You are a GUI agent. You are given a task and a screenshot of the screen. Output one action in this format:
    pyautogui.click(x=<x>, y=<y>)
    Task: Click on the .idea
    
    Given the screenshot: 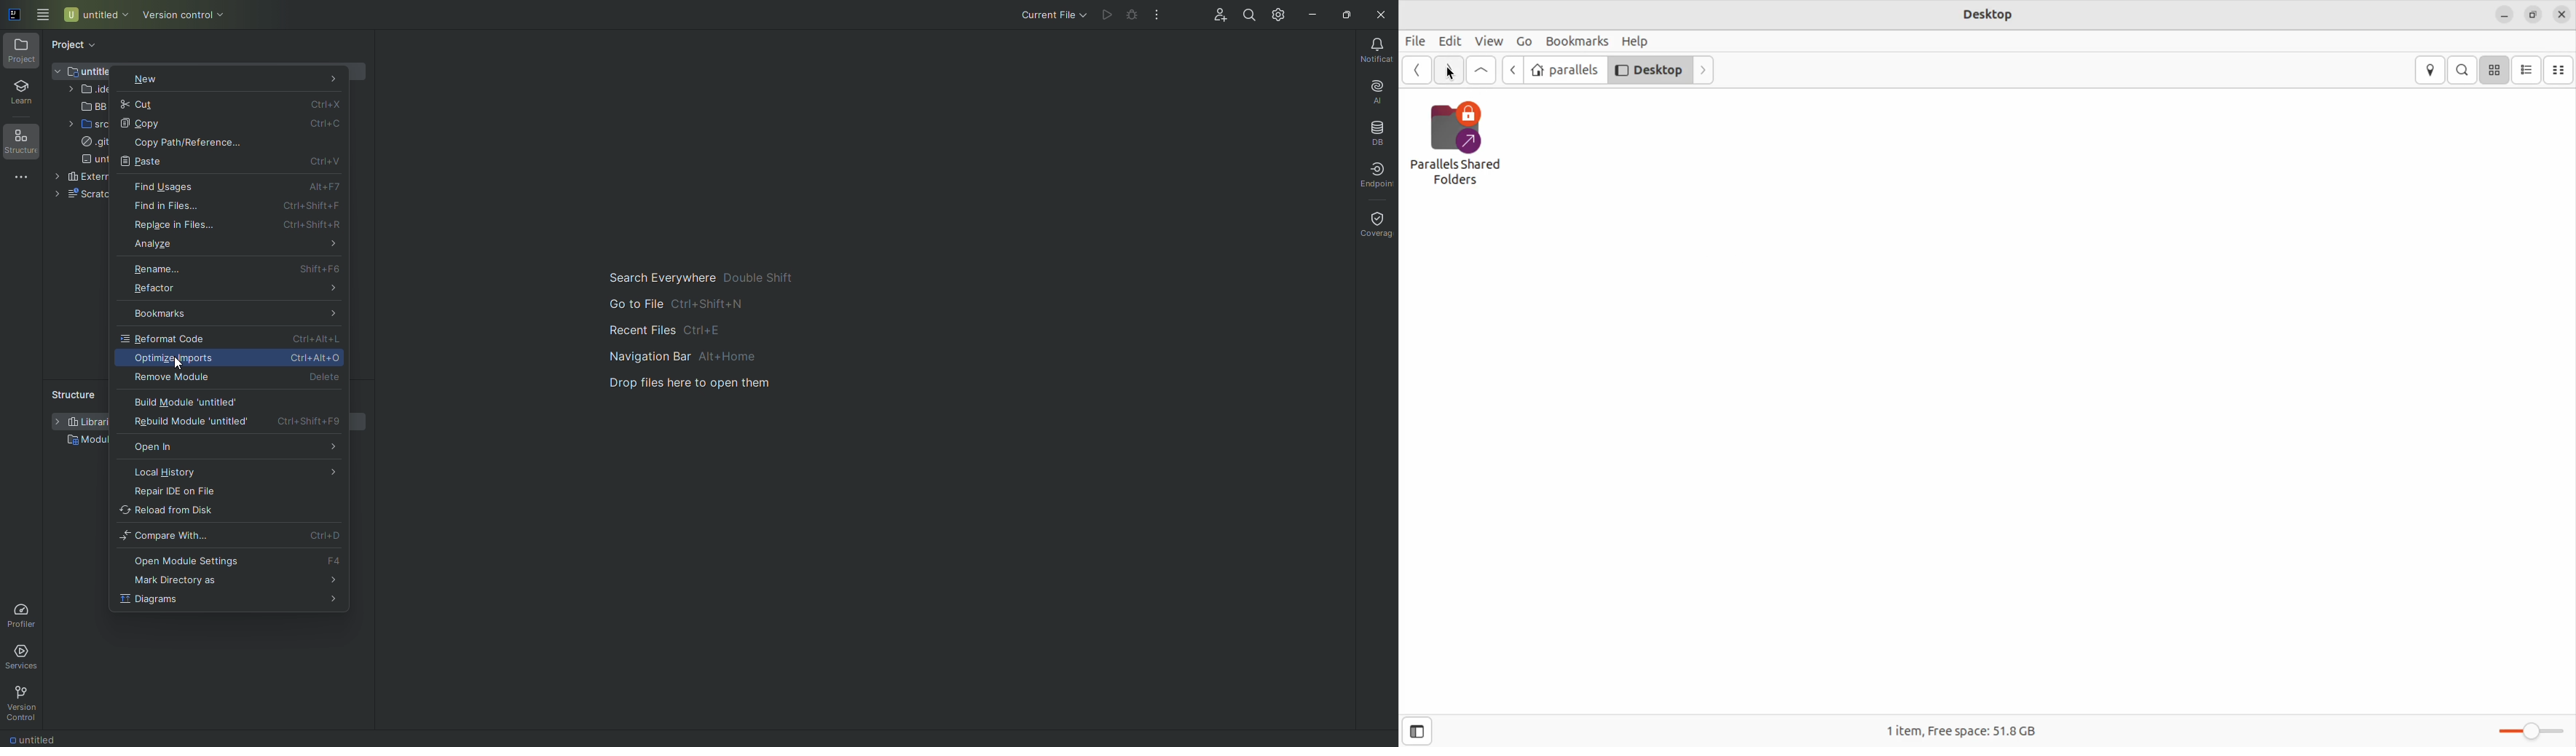 What is the action you would take?
    pyautogui.click(x=89, y=91)
    